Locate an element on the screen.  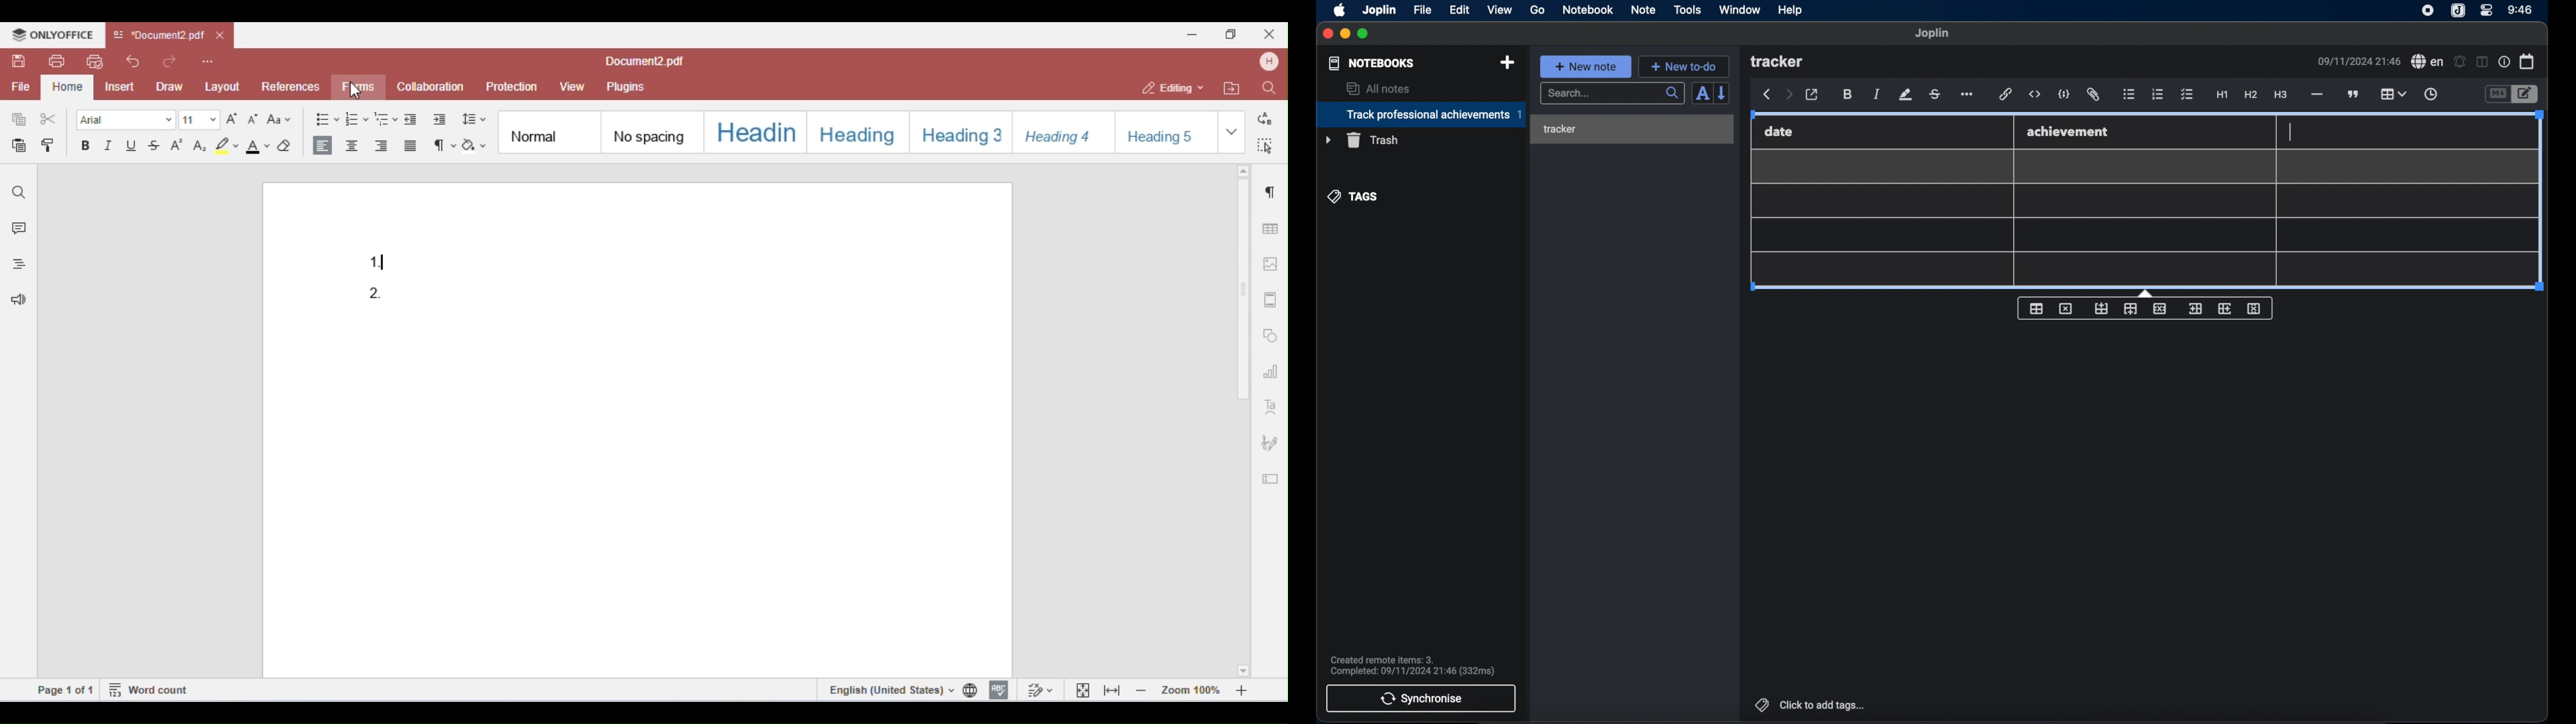
new note is located at coordinates (1585, 66).